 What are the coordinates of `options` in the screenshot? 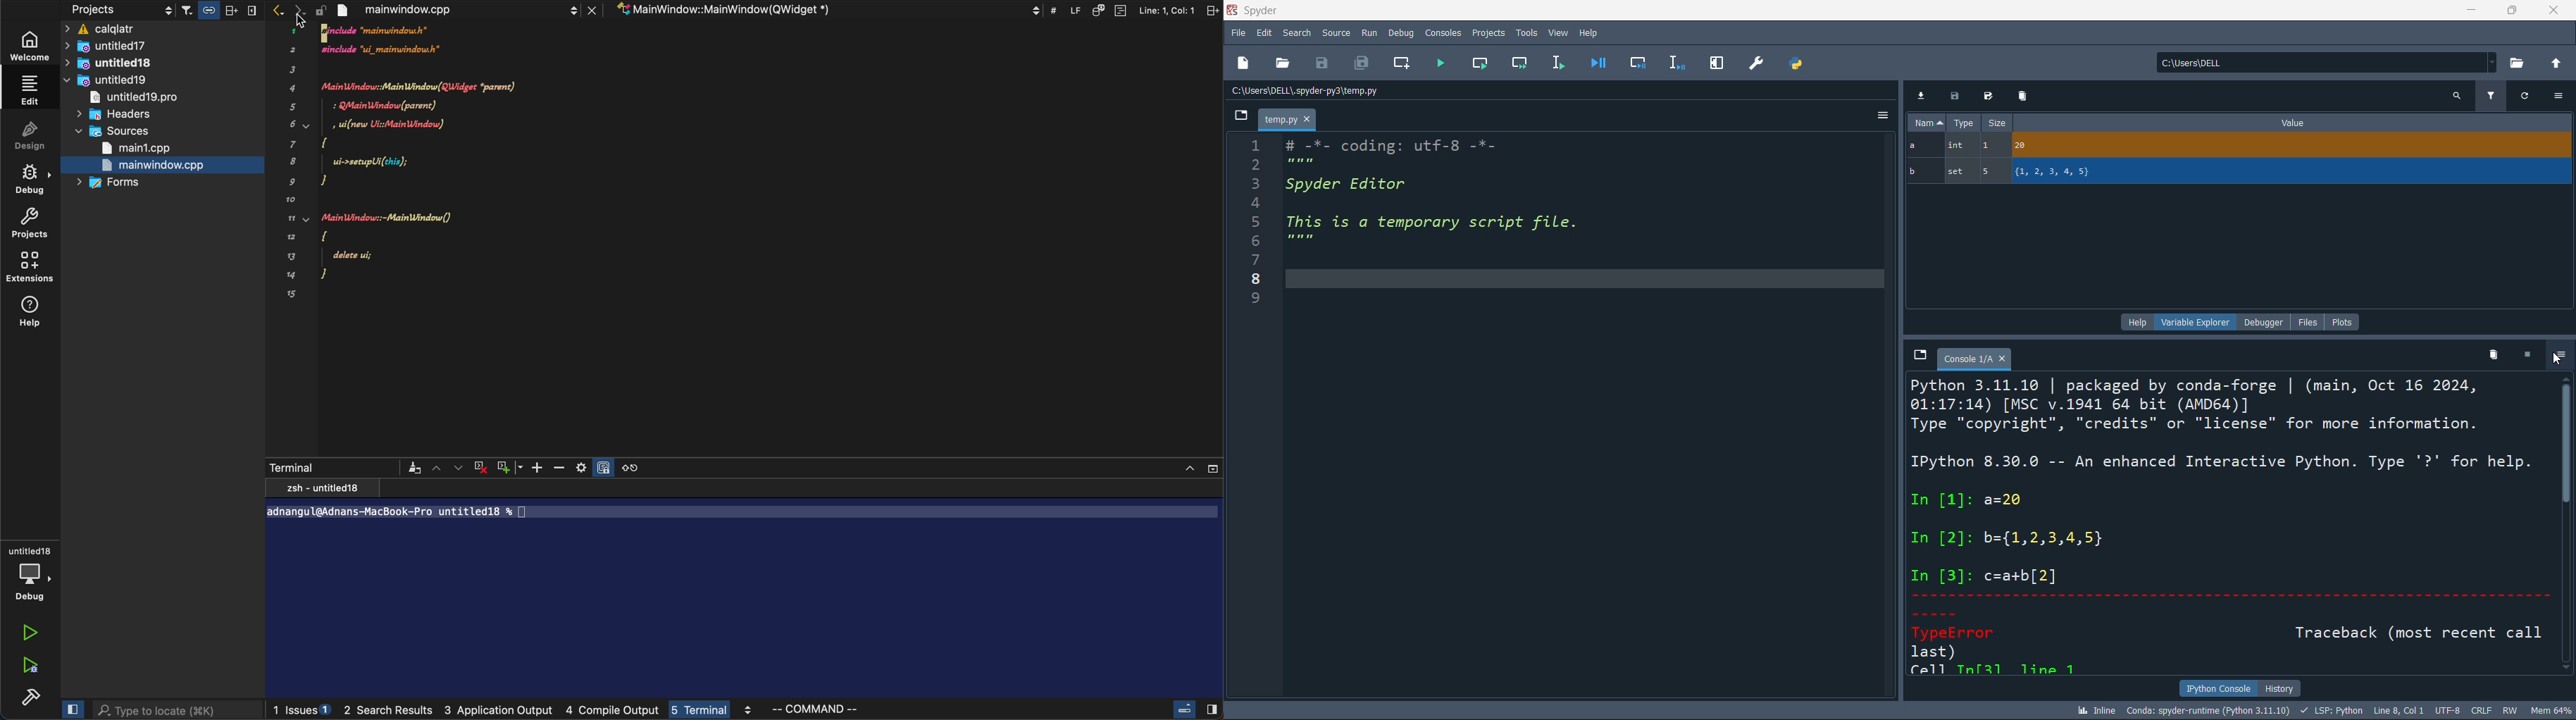 It's located at (2559, 96).